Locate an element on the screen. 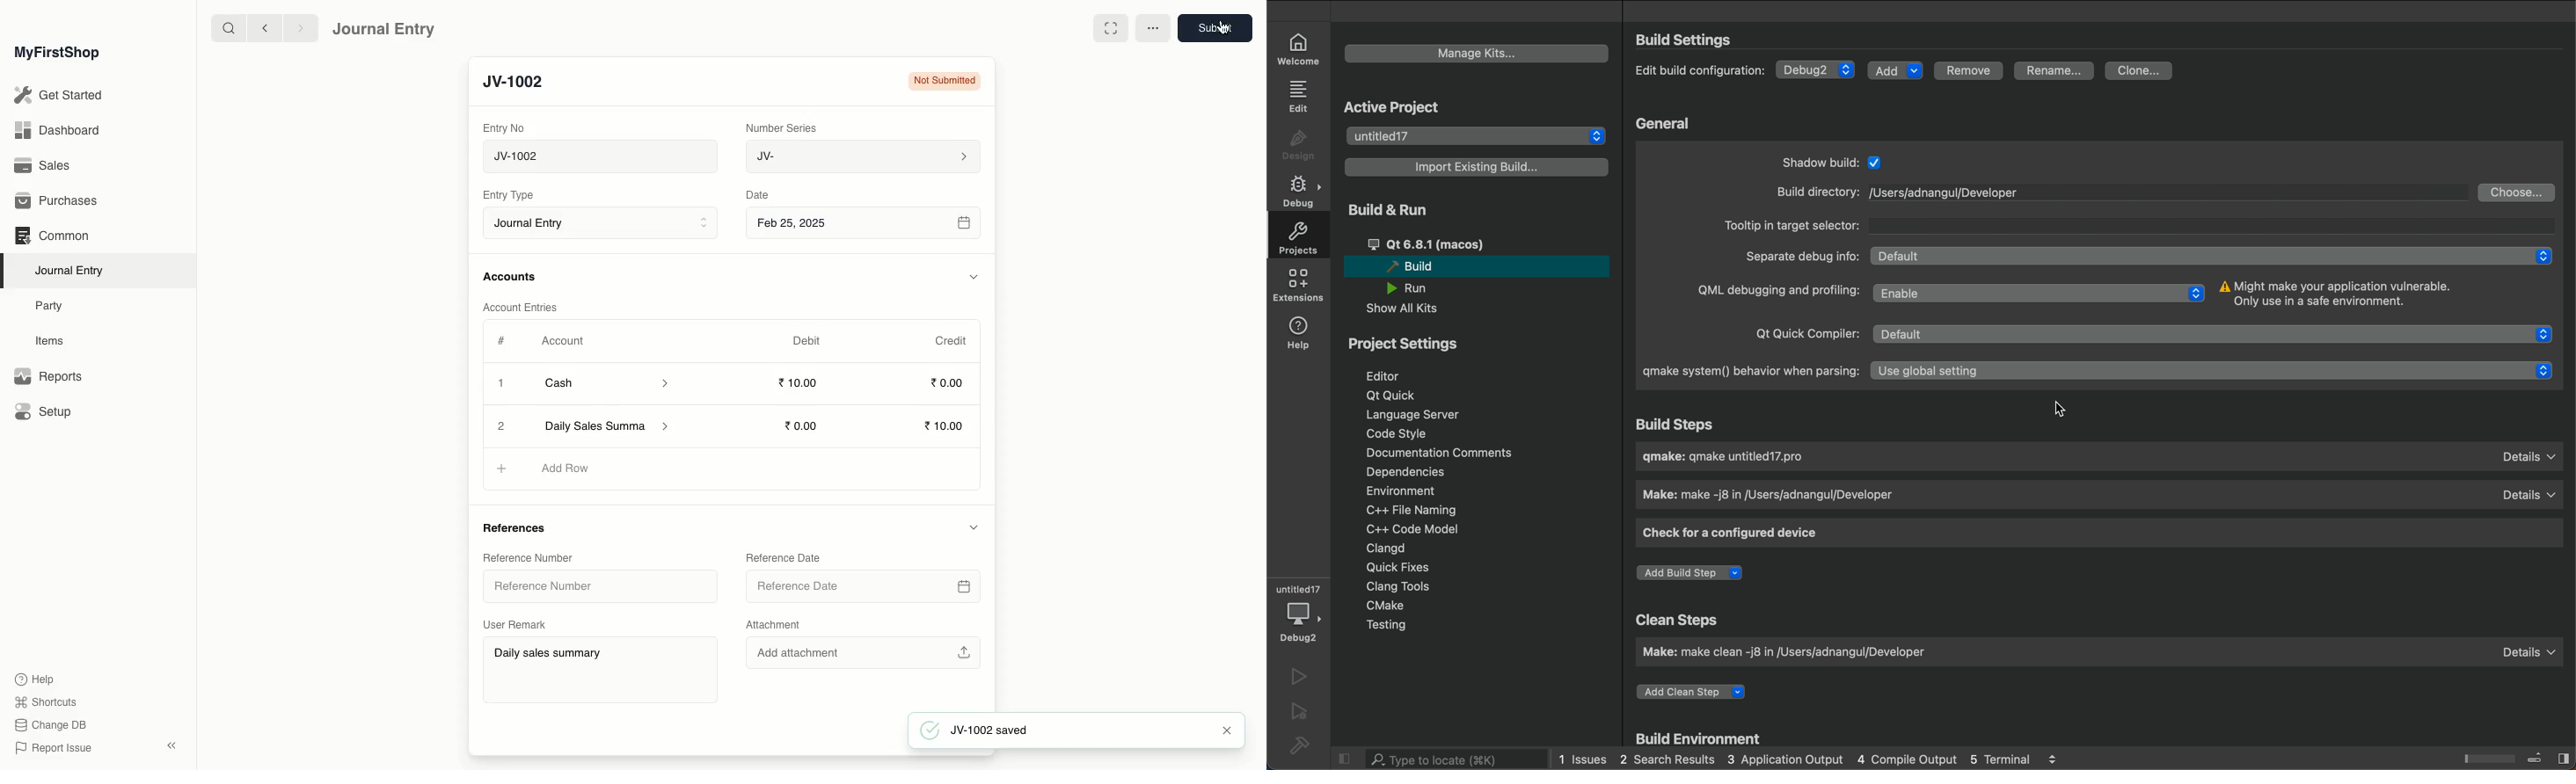 The height and width of the screenshot is (784, 2576). Purchases is located at coordinates (61, 201).